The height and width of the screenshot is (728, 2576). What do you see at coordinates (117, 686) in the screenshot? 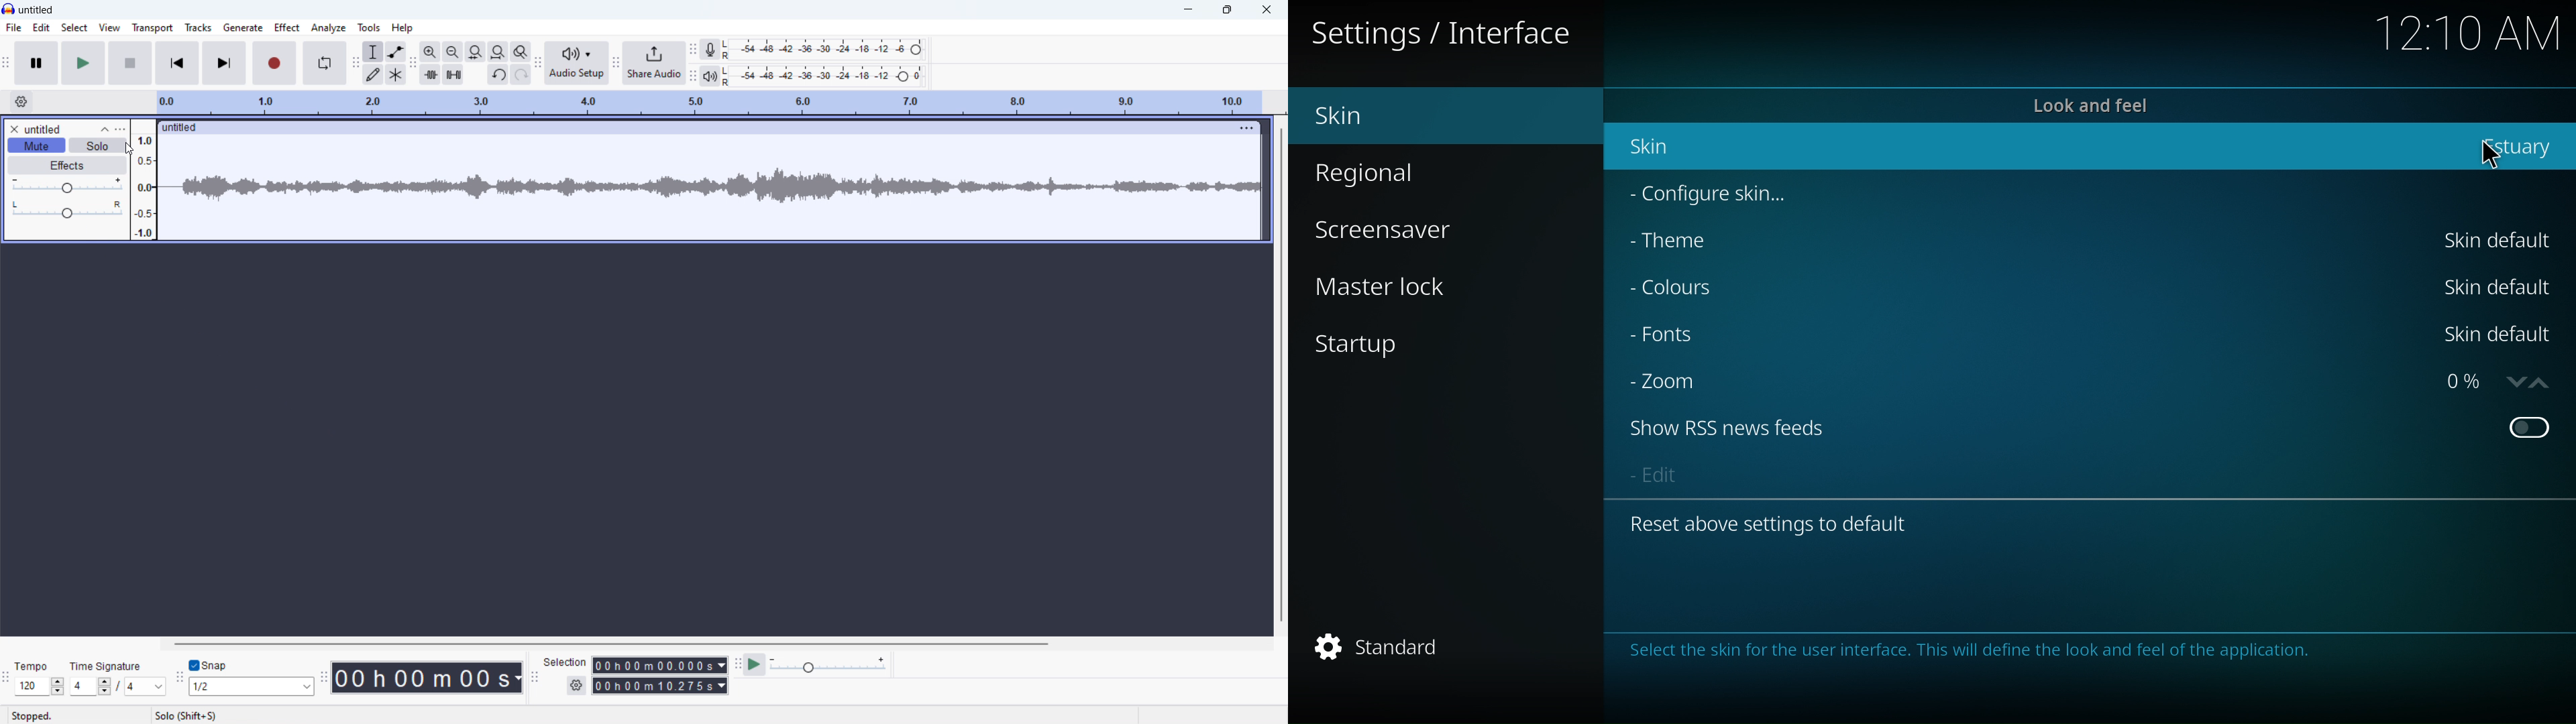
I see `set time signature` at bounding box center [117, 686].